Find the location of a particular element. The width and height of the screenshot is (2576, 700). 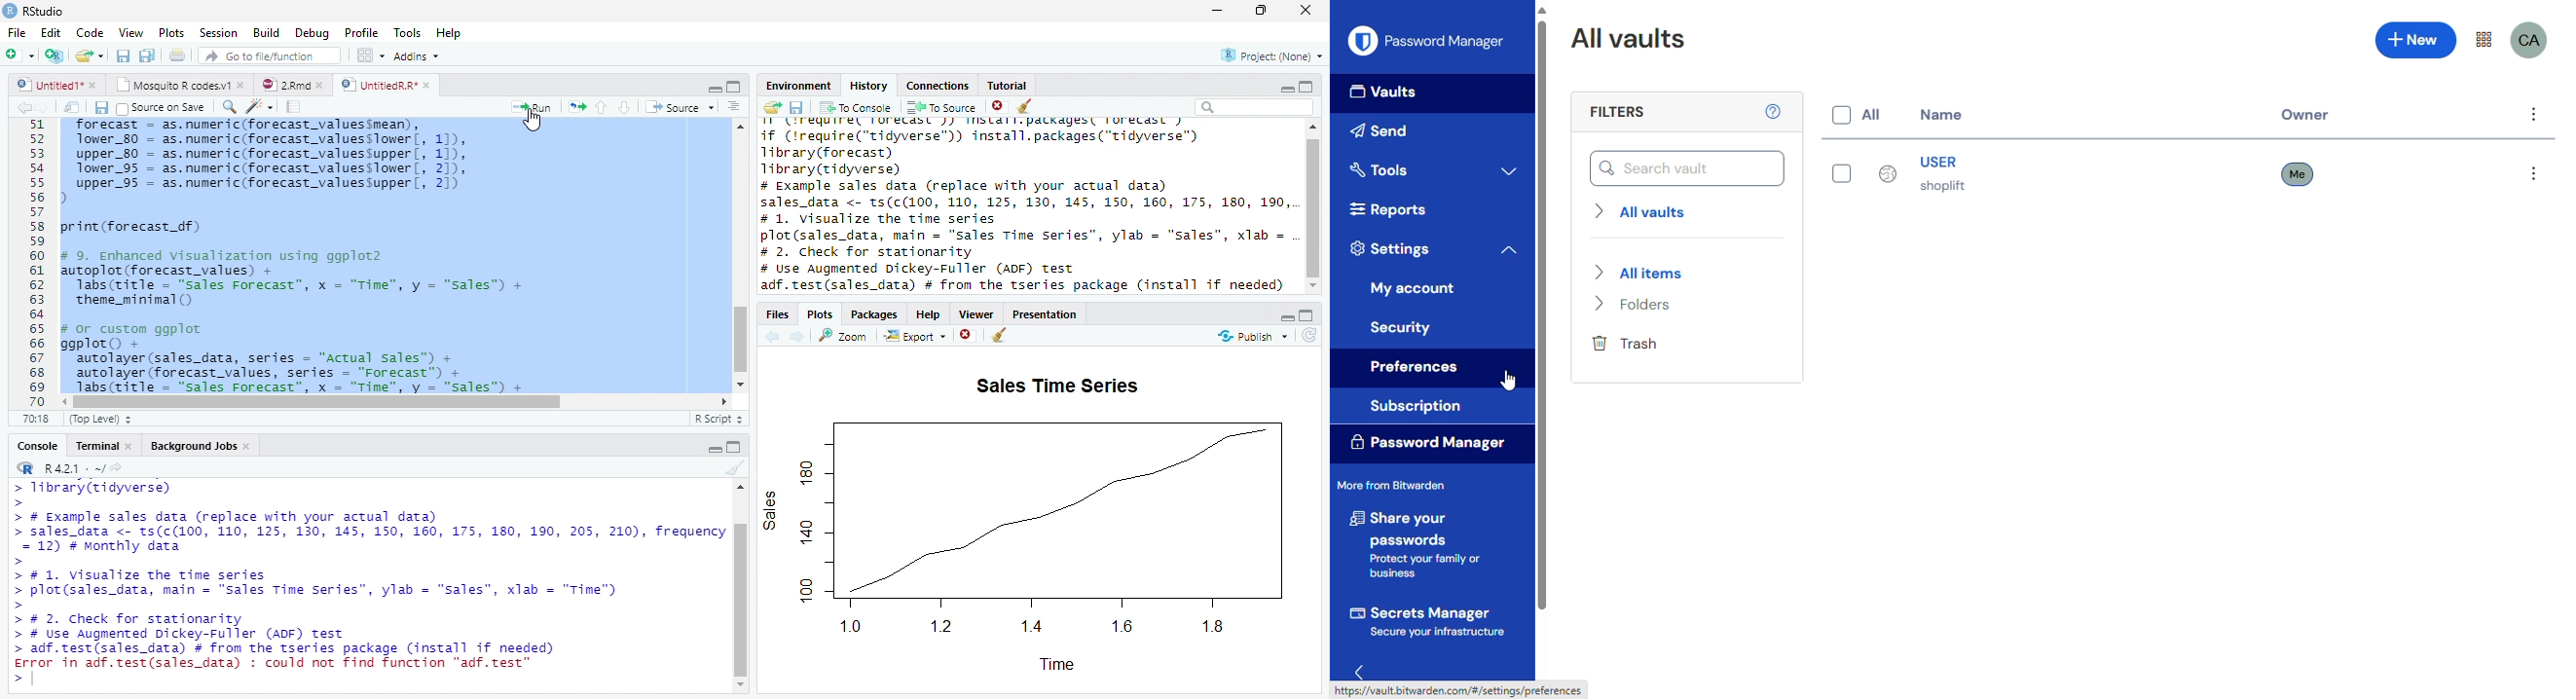

Minimize is located at coordinates (1286, 87).